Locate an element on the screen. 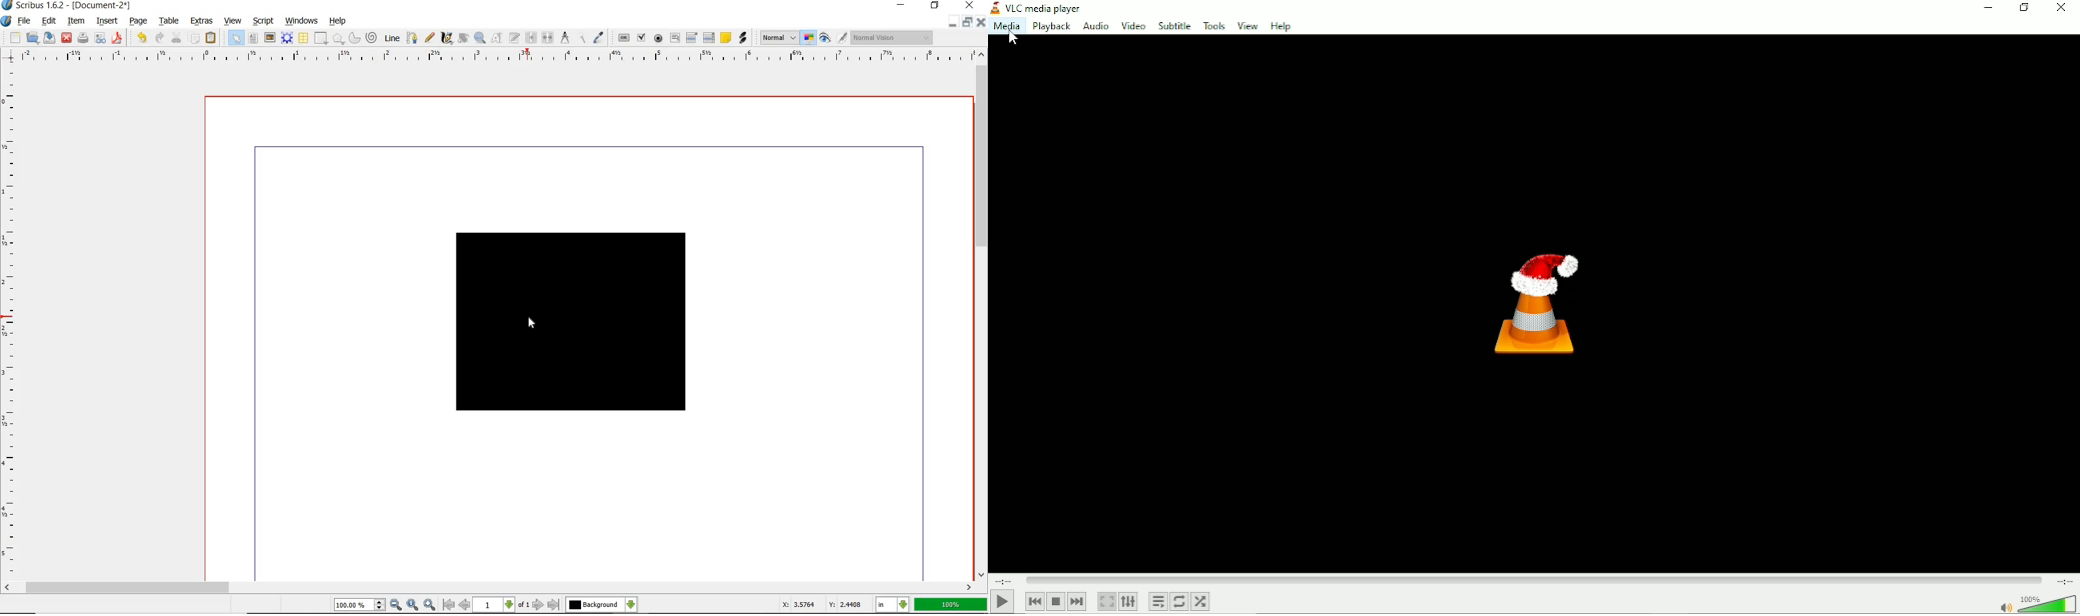 The height and width of the screenshot is (616, 2100). preview mode is located at coordinates (826, 39).